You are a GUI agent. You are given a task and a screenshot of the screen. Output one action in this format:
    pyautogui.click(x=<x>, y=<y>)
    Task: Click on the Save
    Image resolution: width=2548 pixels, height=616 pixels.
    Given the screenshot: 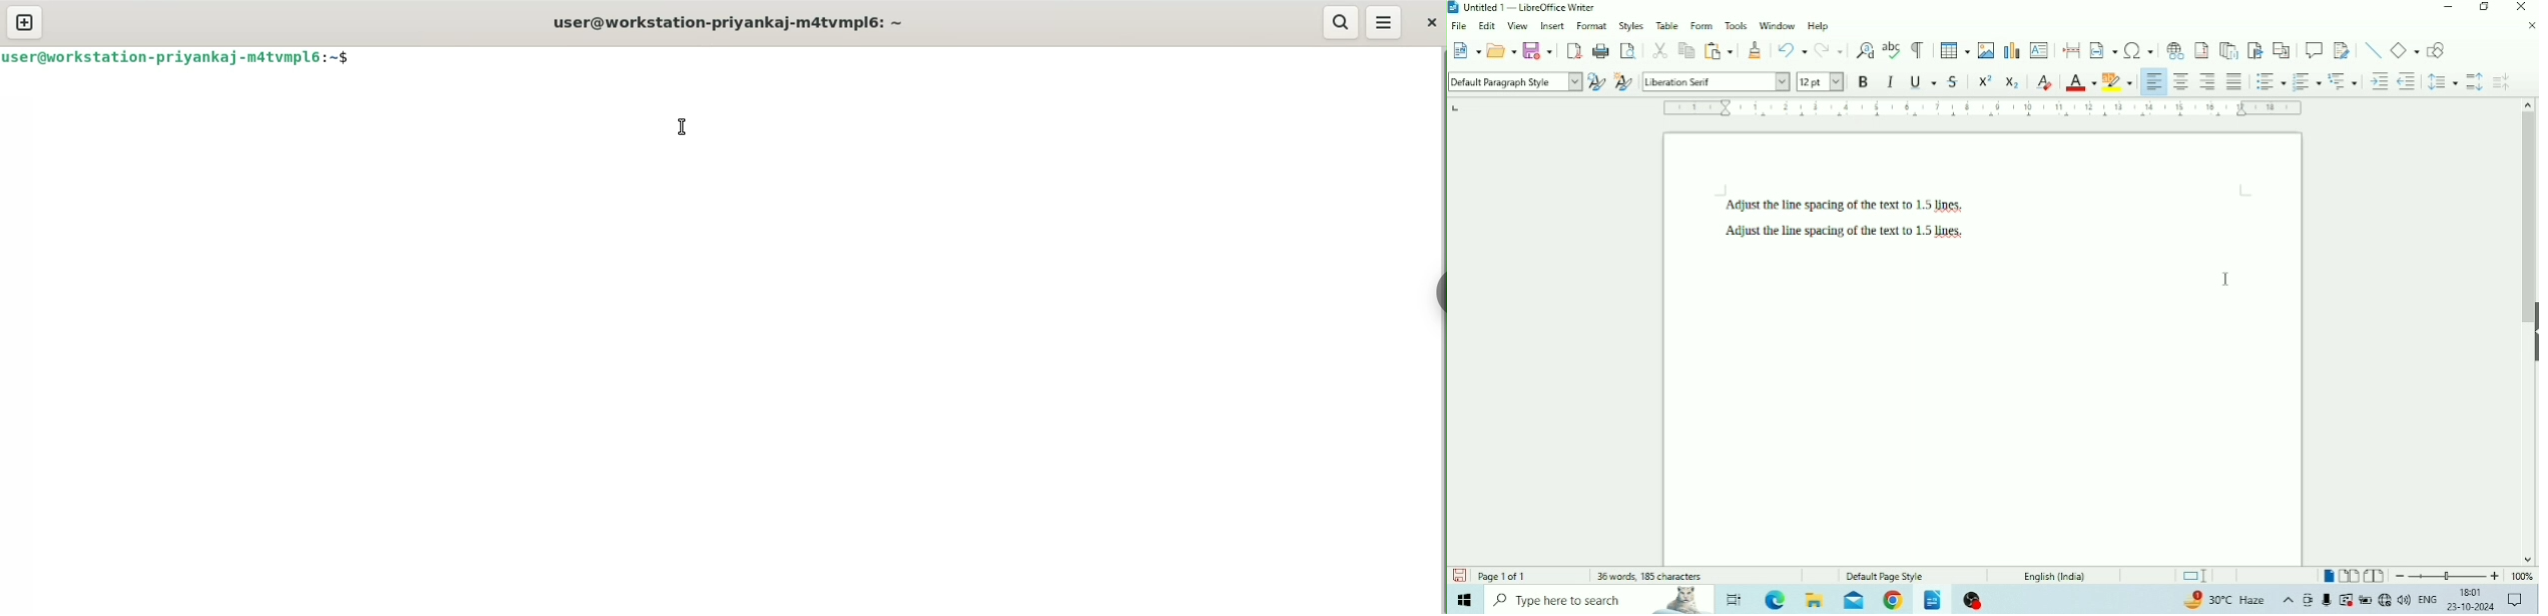 What is the action you would take?
    pyautogui.click(x=1539, y=51)
    